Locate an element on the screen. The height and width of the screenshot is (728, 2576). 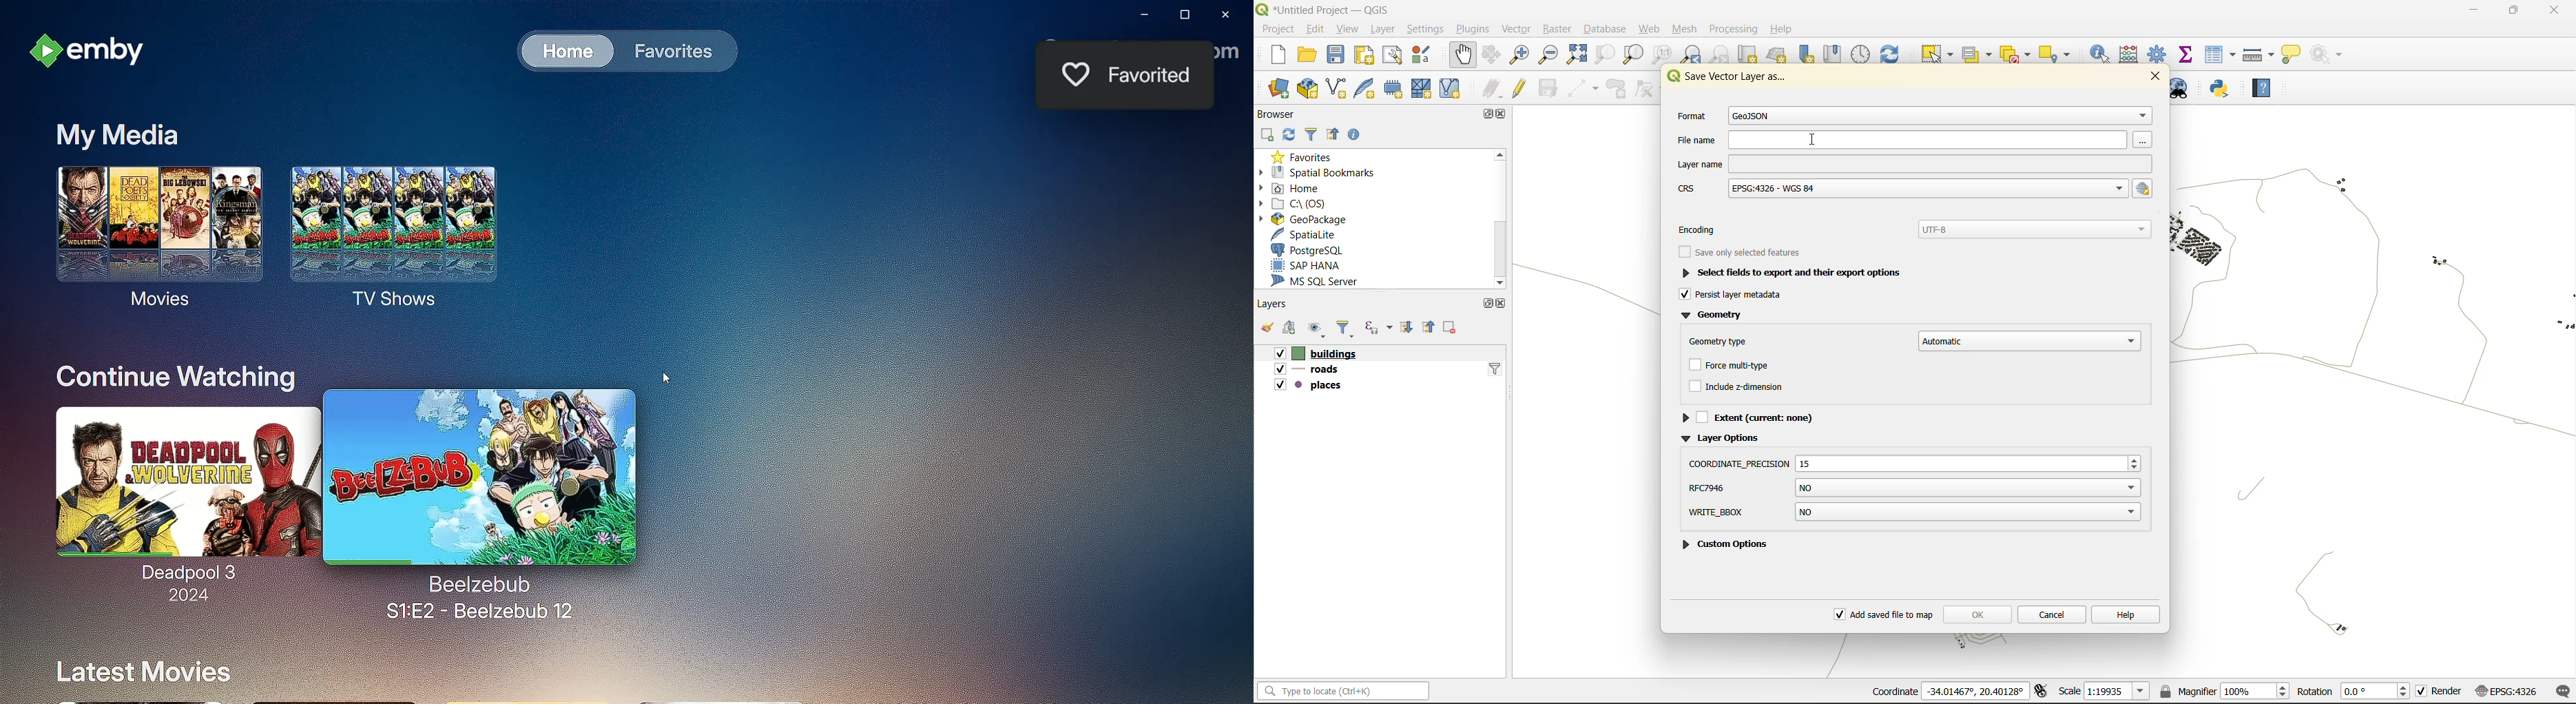
encoding is located at coordinates (1918, 228).